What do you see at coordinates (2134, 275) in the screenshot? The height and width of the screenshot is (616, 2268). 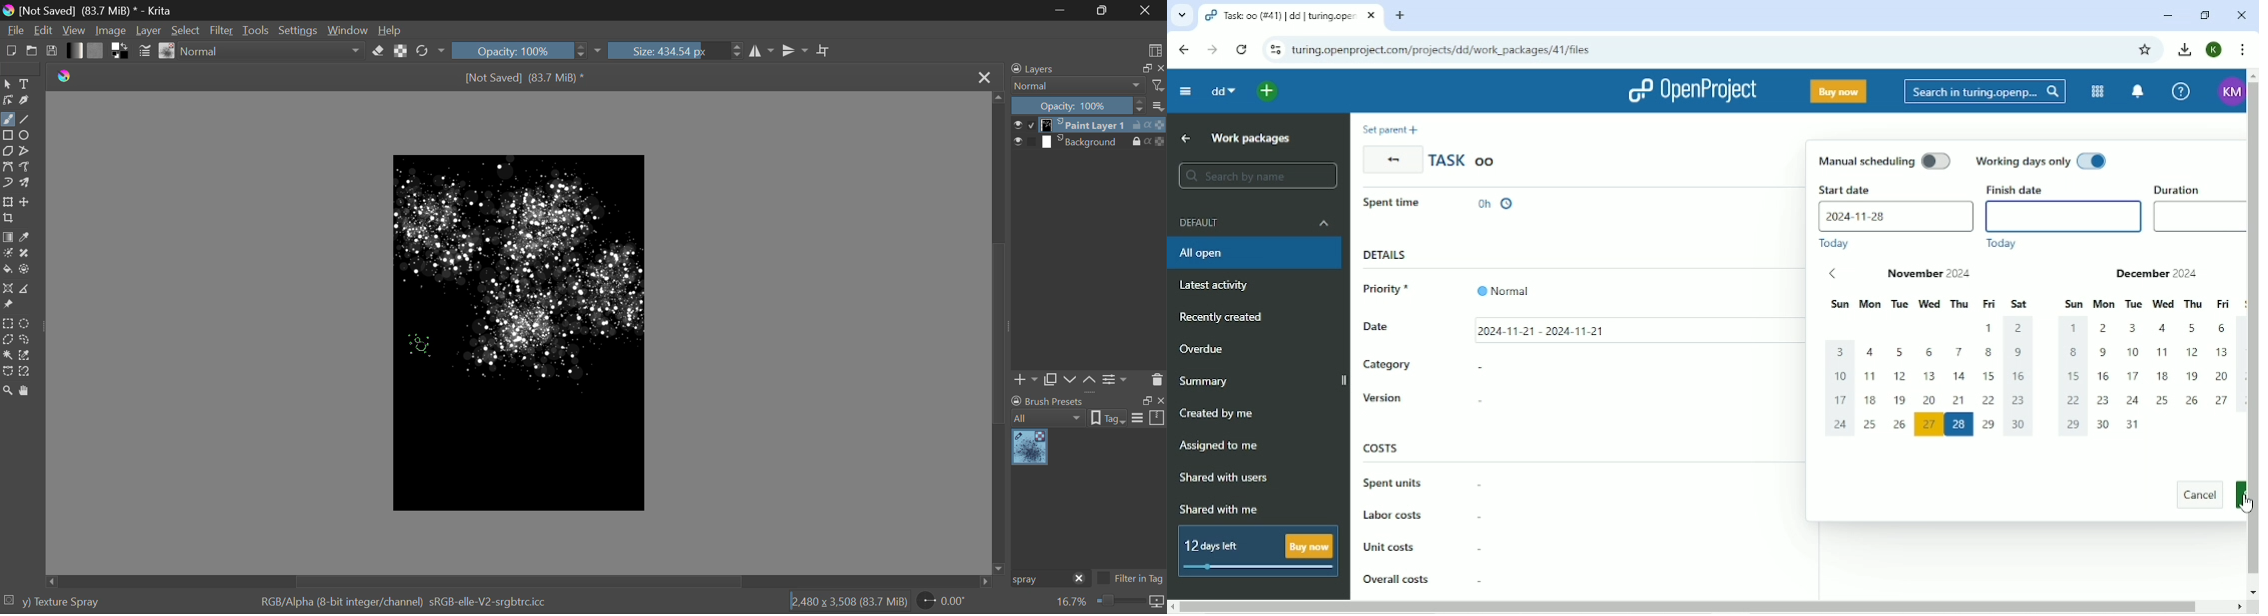 I see `December 2024` at bounding box center [2134, 275].